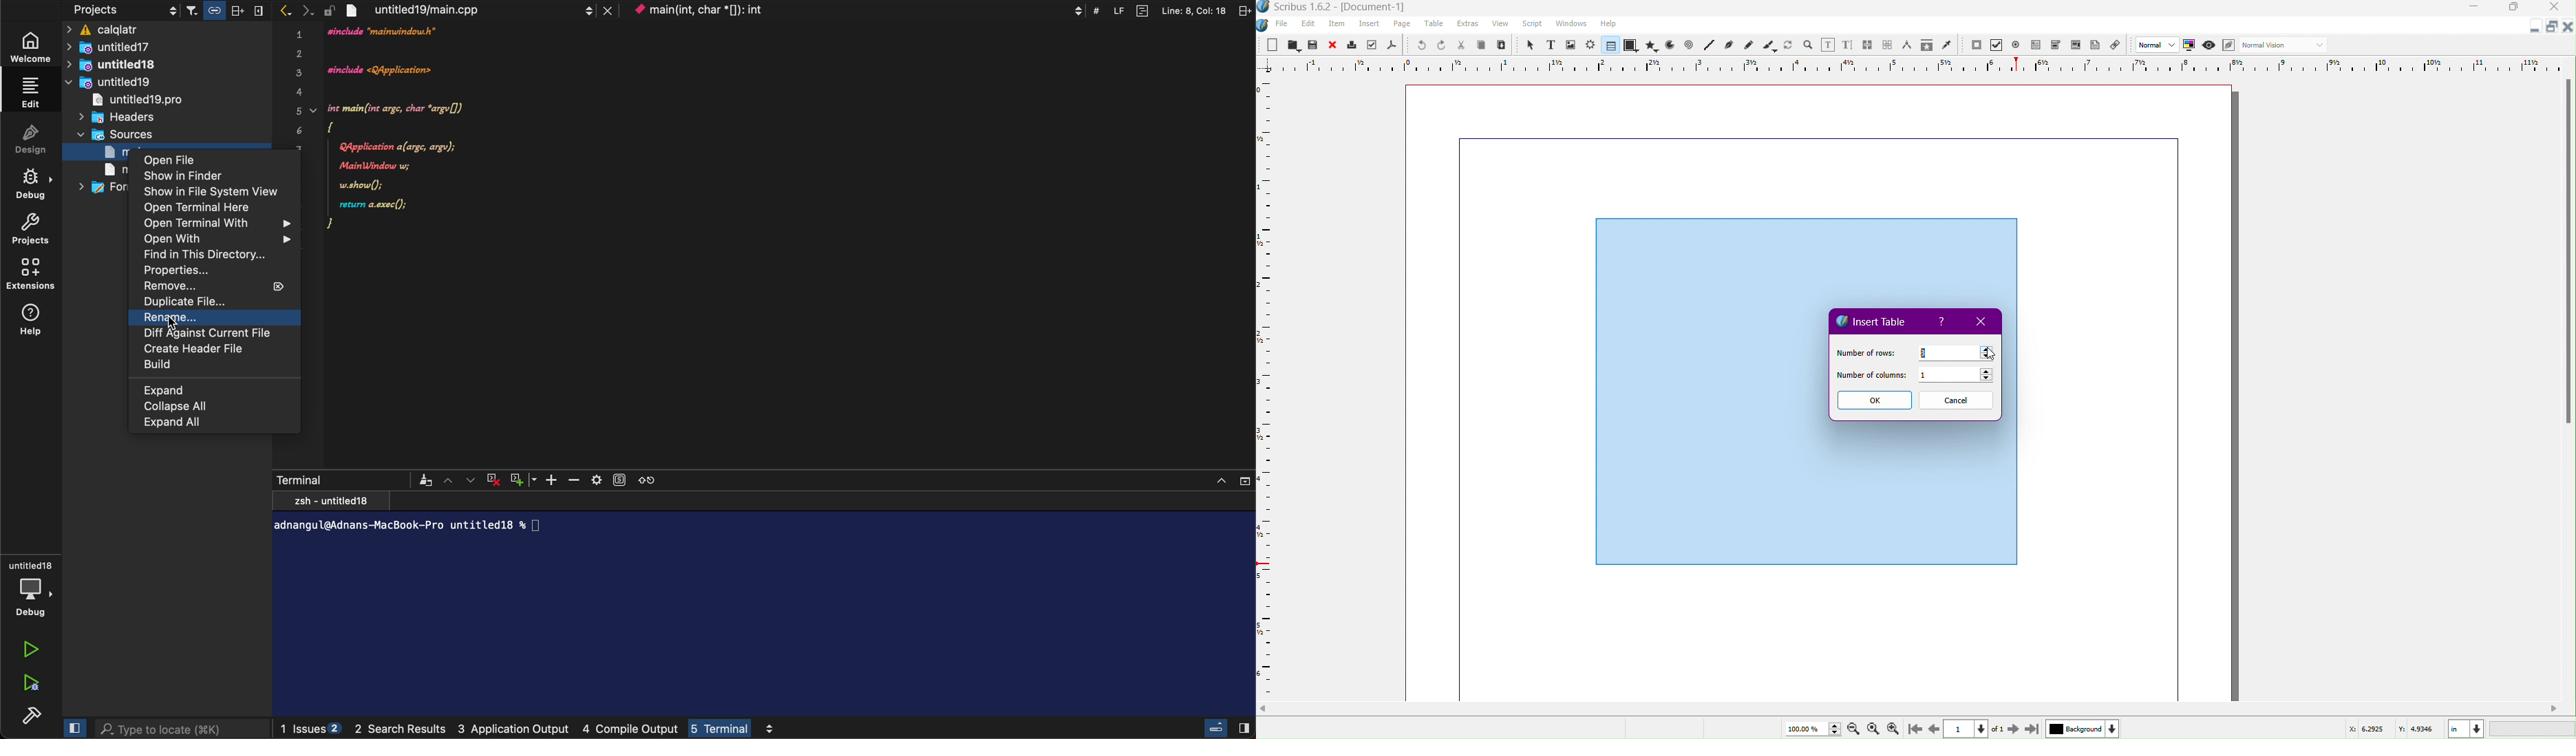 This screenshot has width=2576, height=756. Describe the element at coordinates (177, 326) in the screenshot. I see `curser` at that location.